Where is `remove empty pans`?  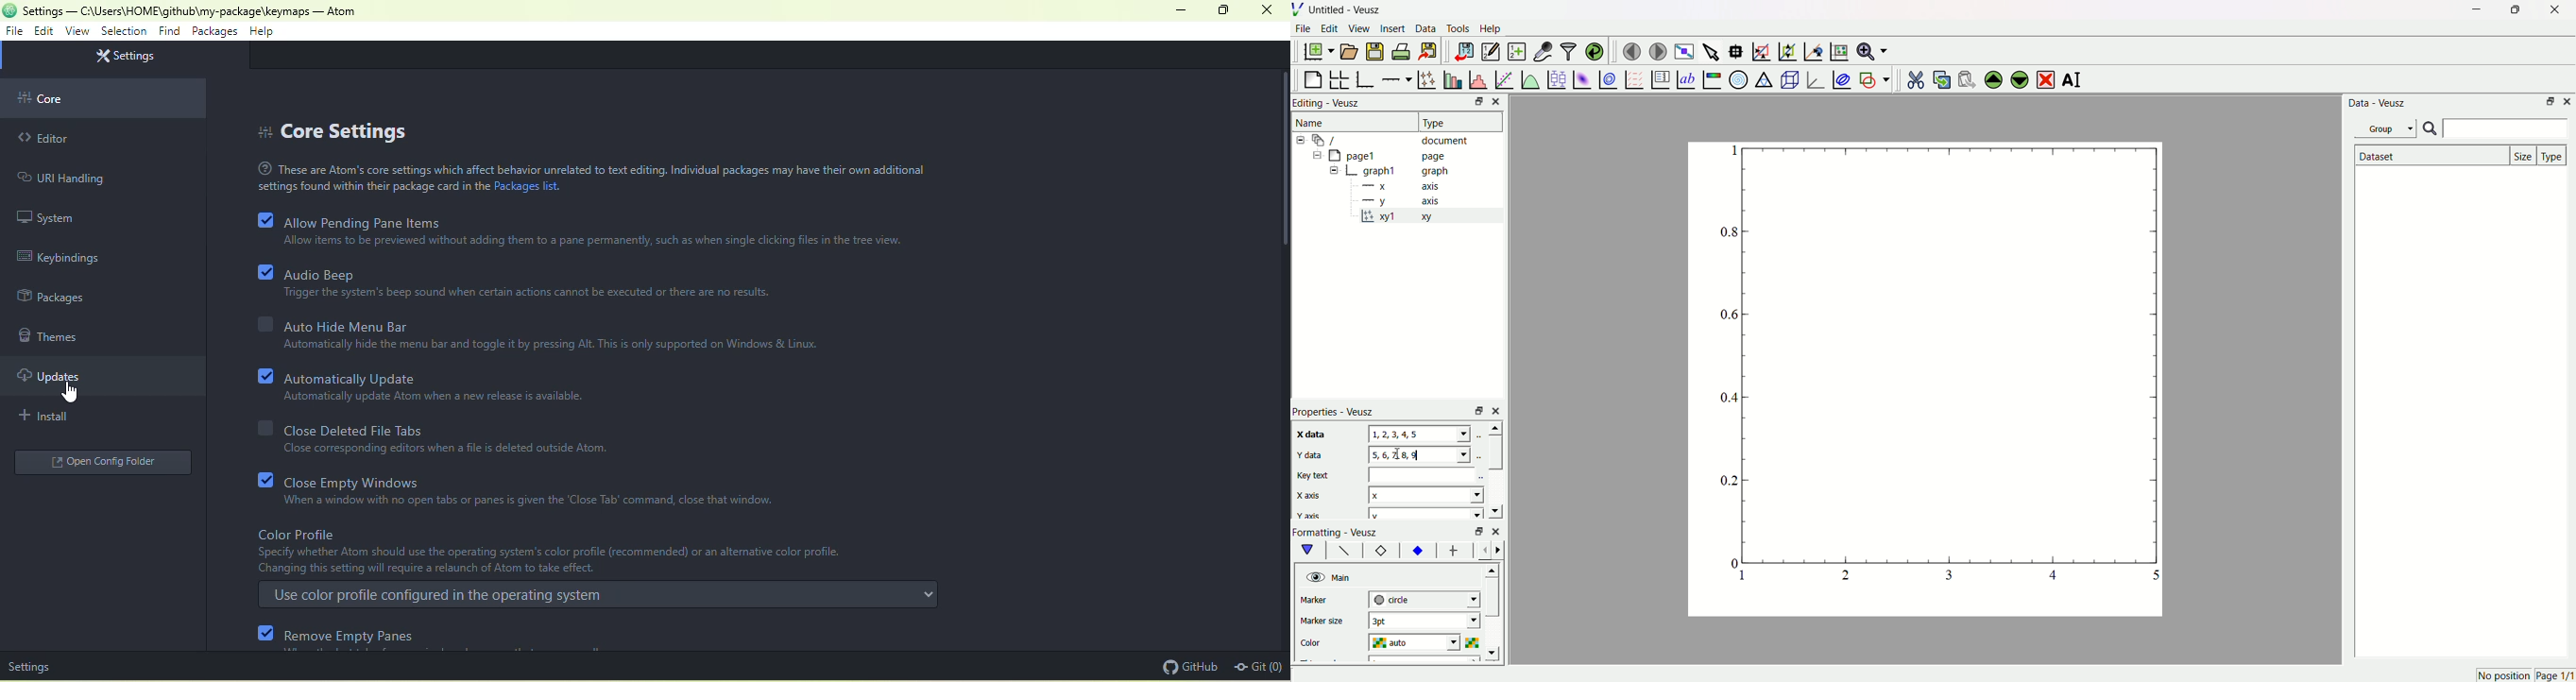 remove empty pans is located at coordinates (359, 635).